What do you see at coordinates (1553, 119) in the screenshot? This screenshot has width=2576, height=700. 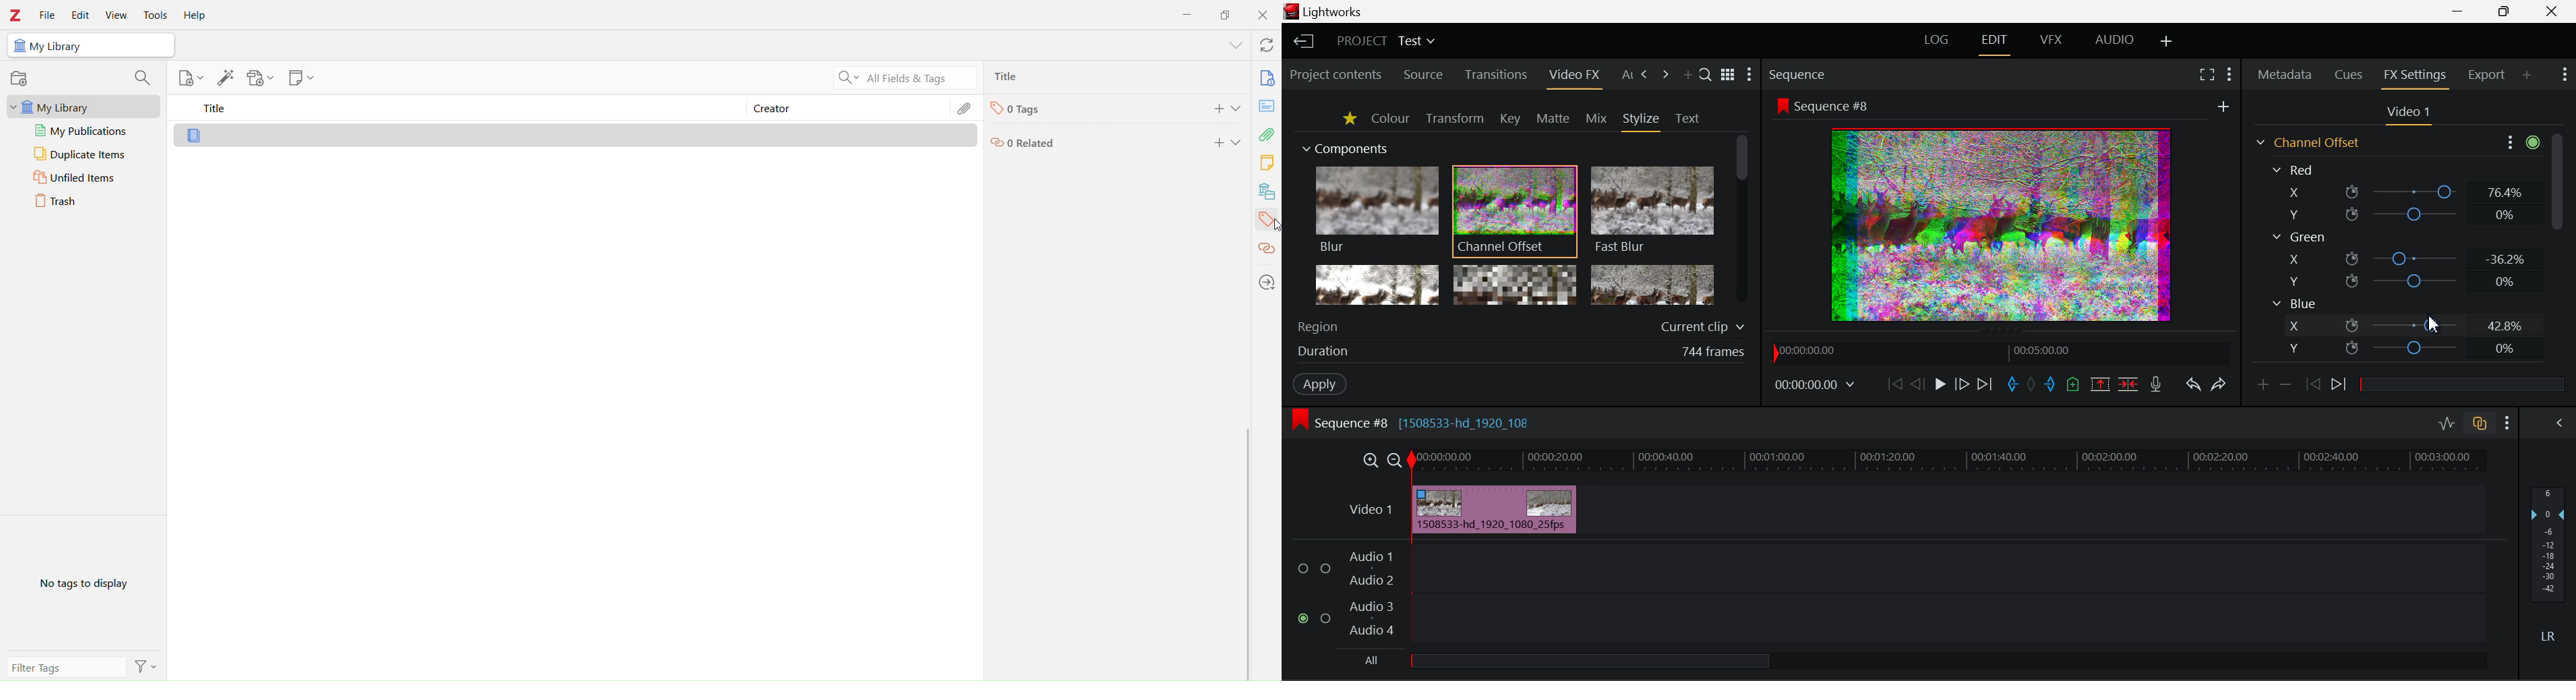 I see `Matte` at bounding box center [1553, 119].